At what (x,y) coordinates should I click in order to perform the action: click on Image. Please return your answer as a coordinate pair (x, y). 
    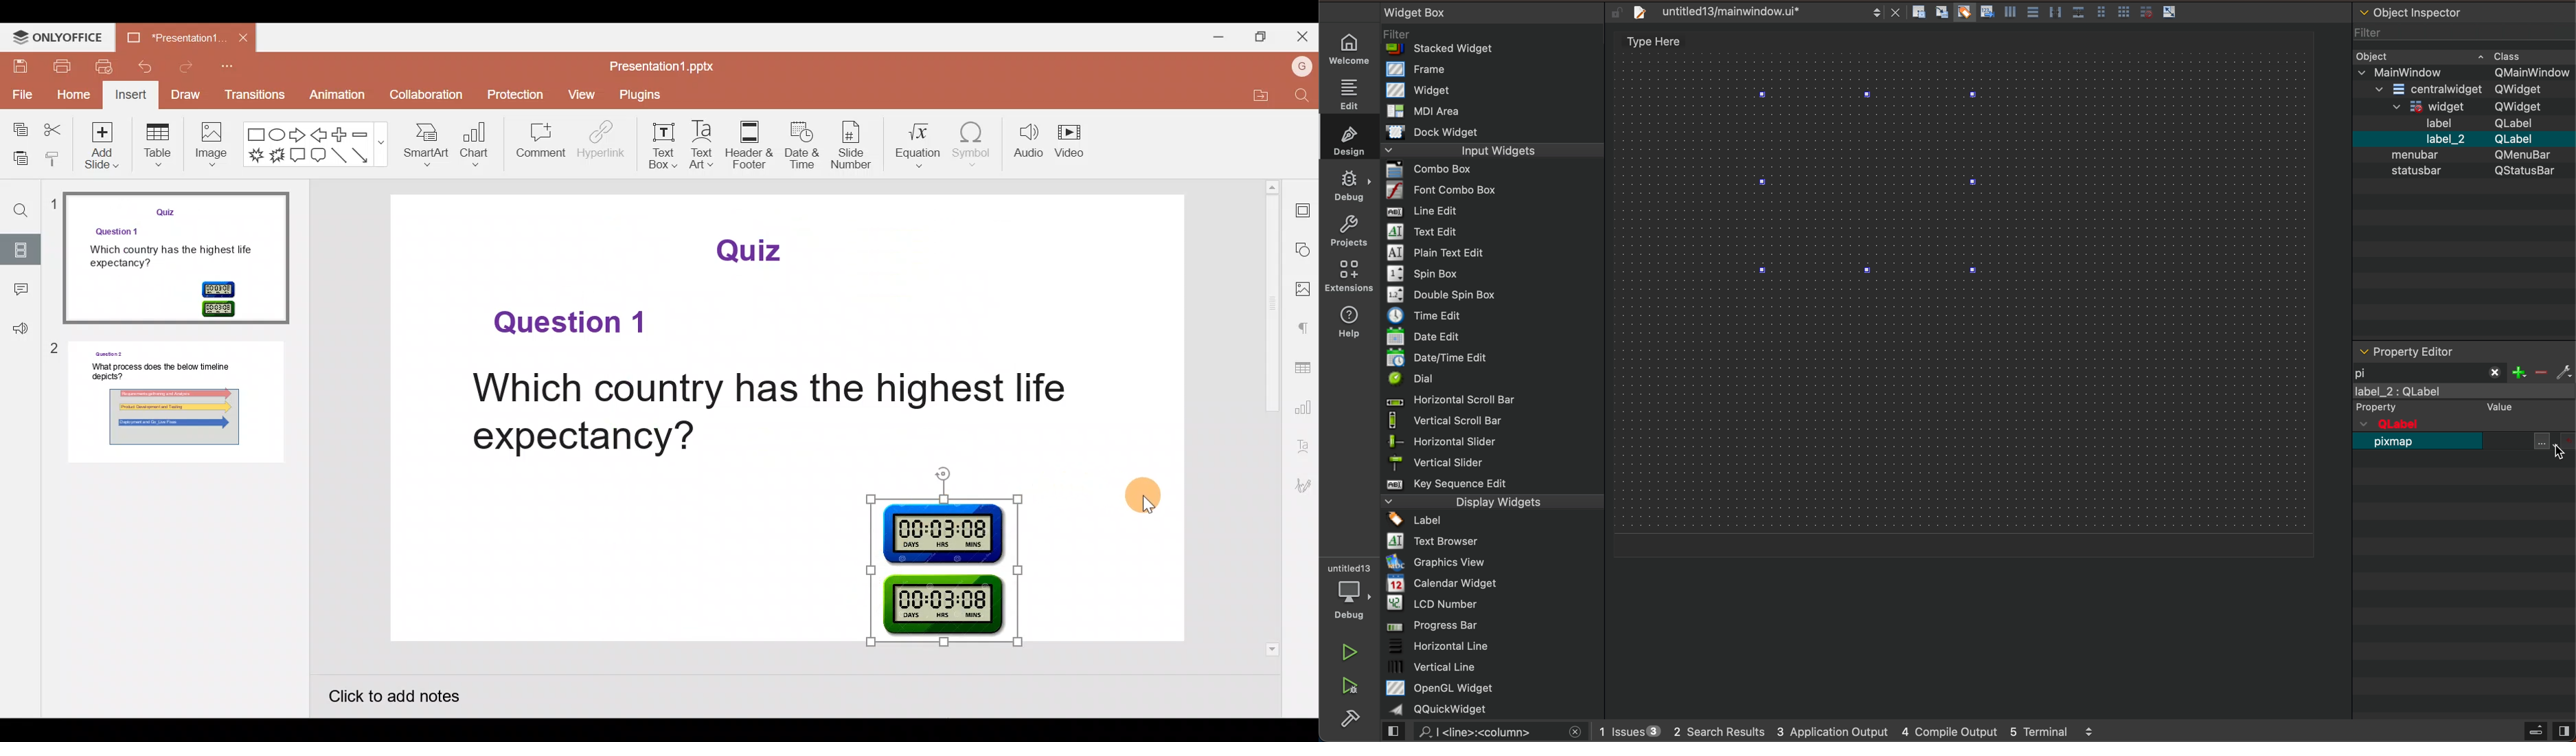
    Looking at the image, I should click on (211, 146).